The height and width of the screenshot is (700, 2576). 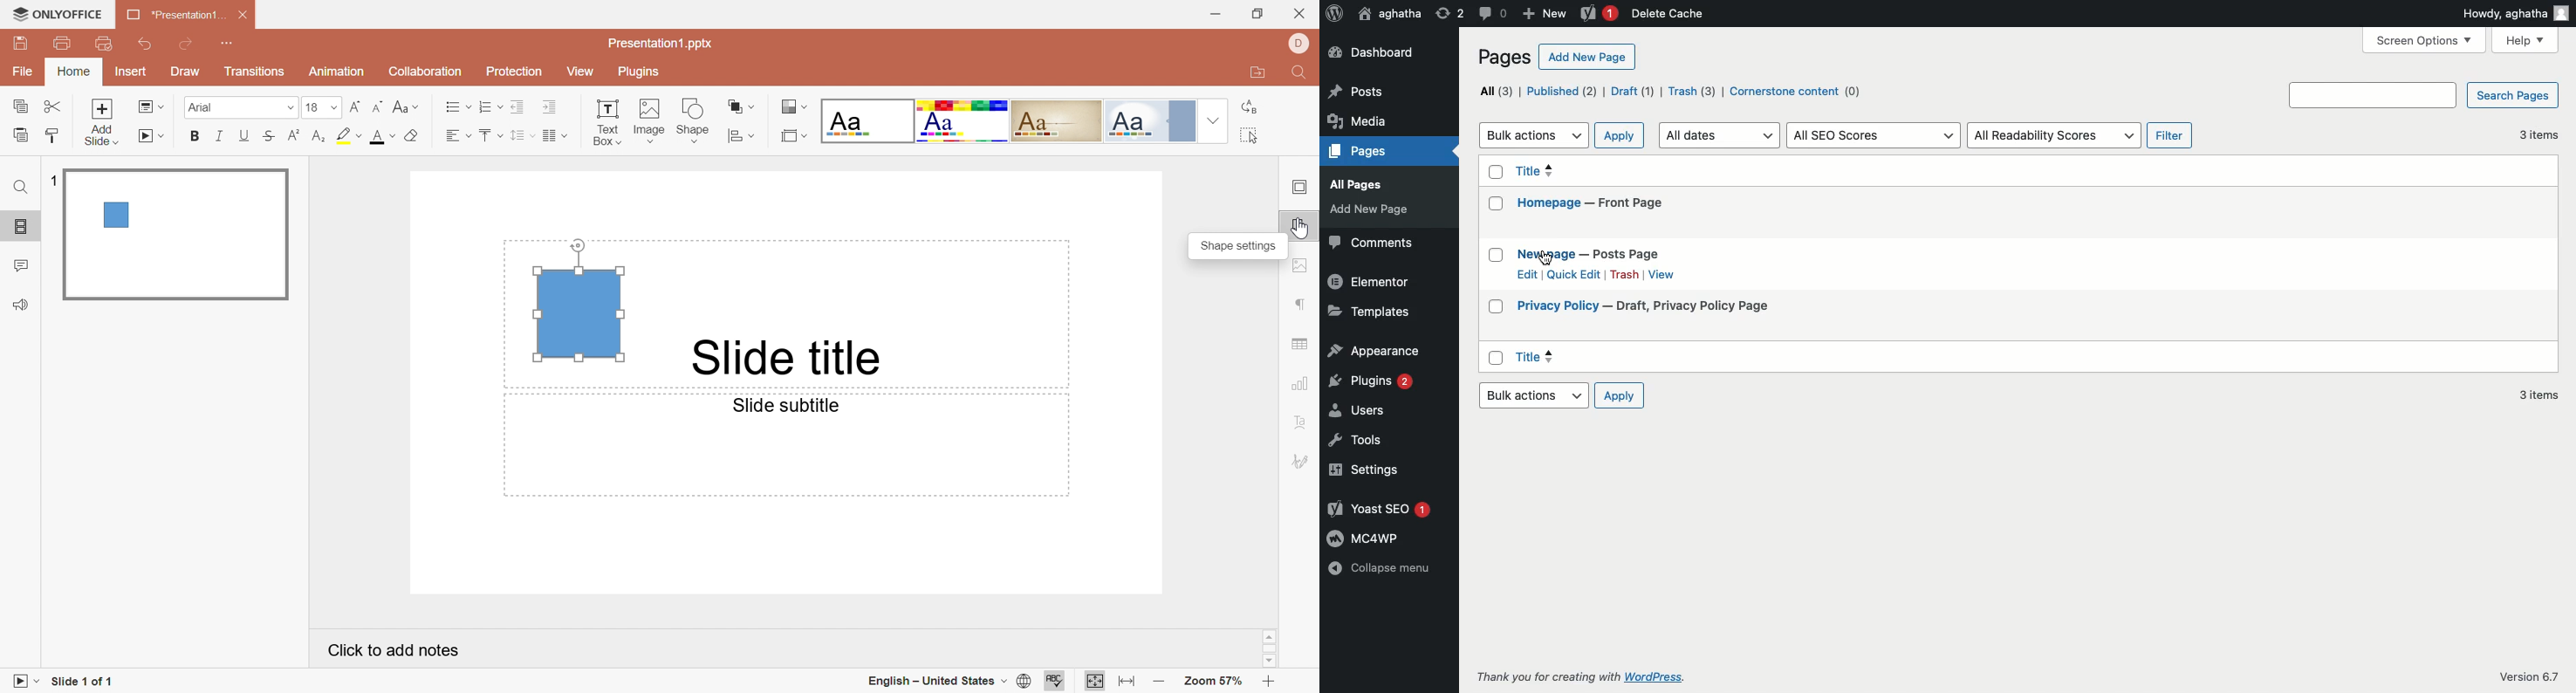 What do you see at coordinates (1301, 343) in the screenshot?
I see `Table settings` at bounding box center [1301, 343].